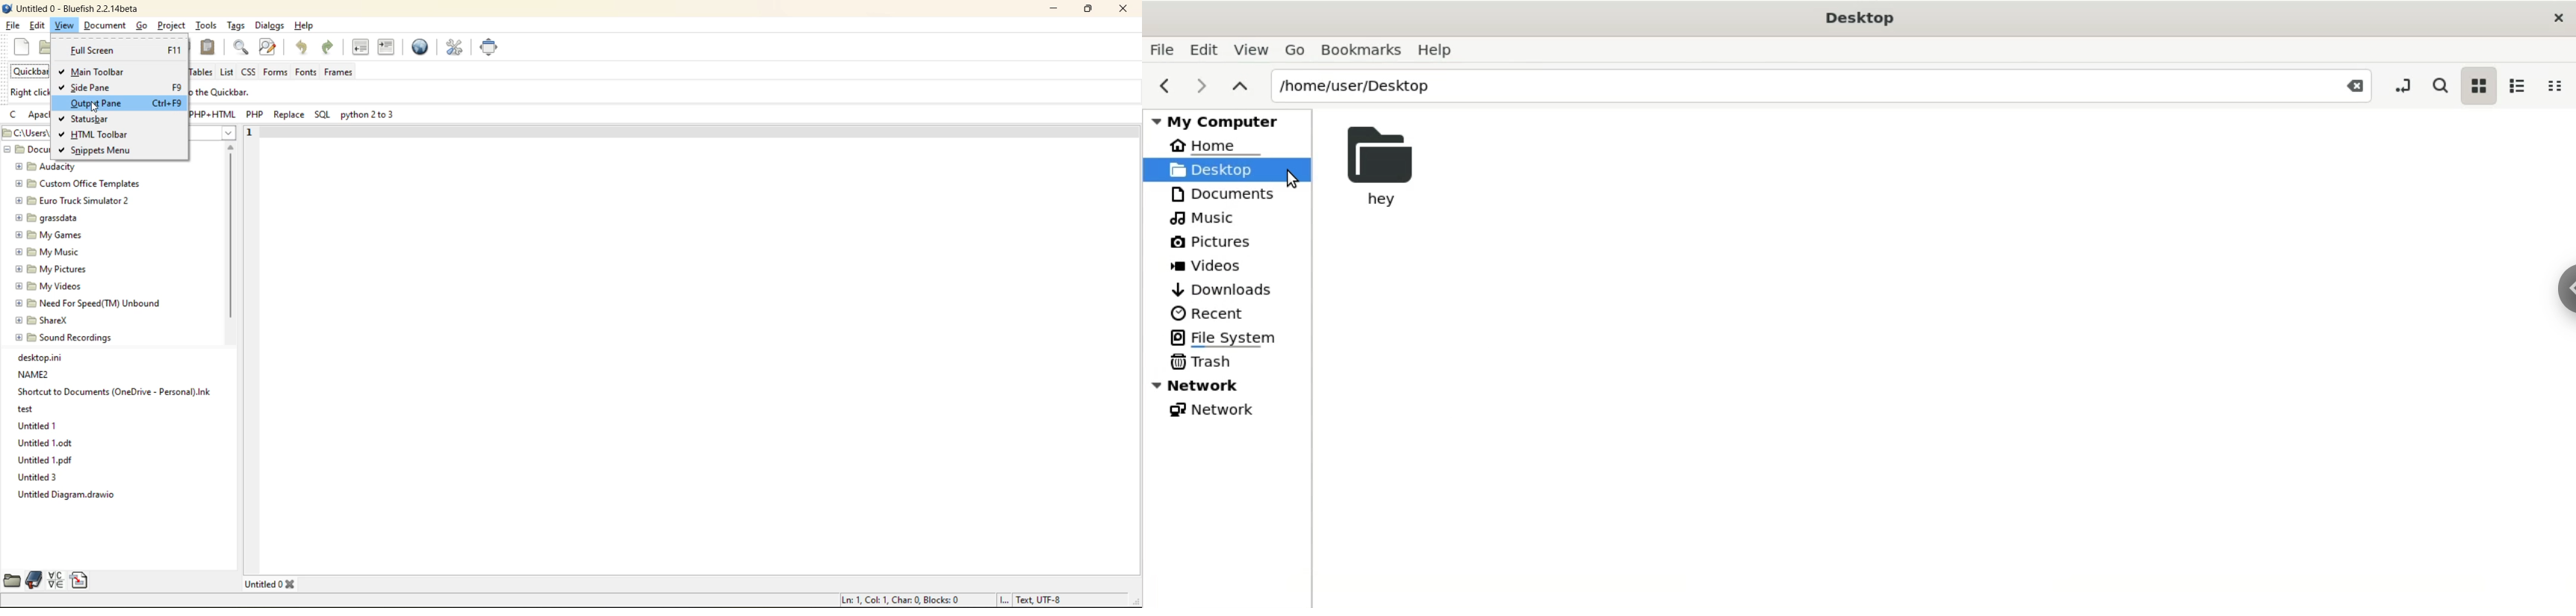 Image resolution: width=2576 pixels, height=616 pixels. Describe the element at coordinates (69, 338) in the screenshot. I see `Sound Recordings` at that location.